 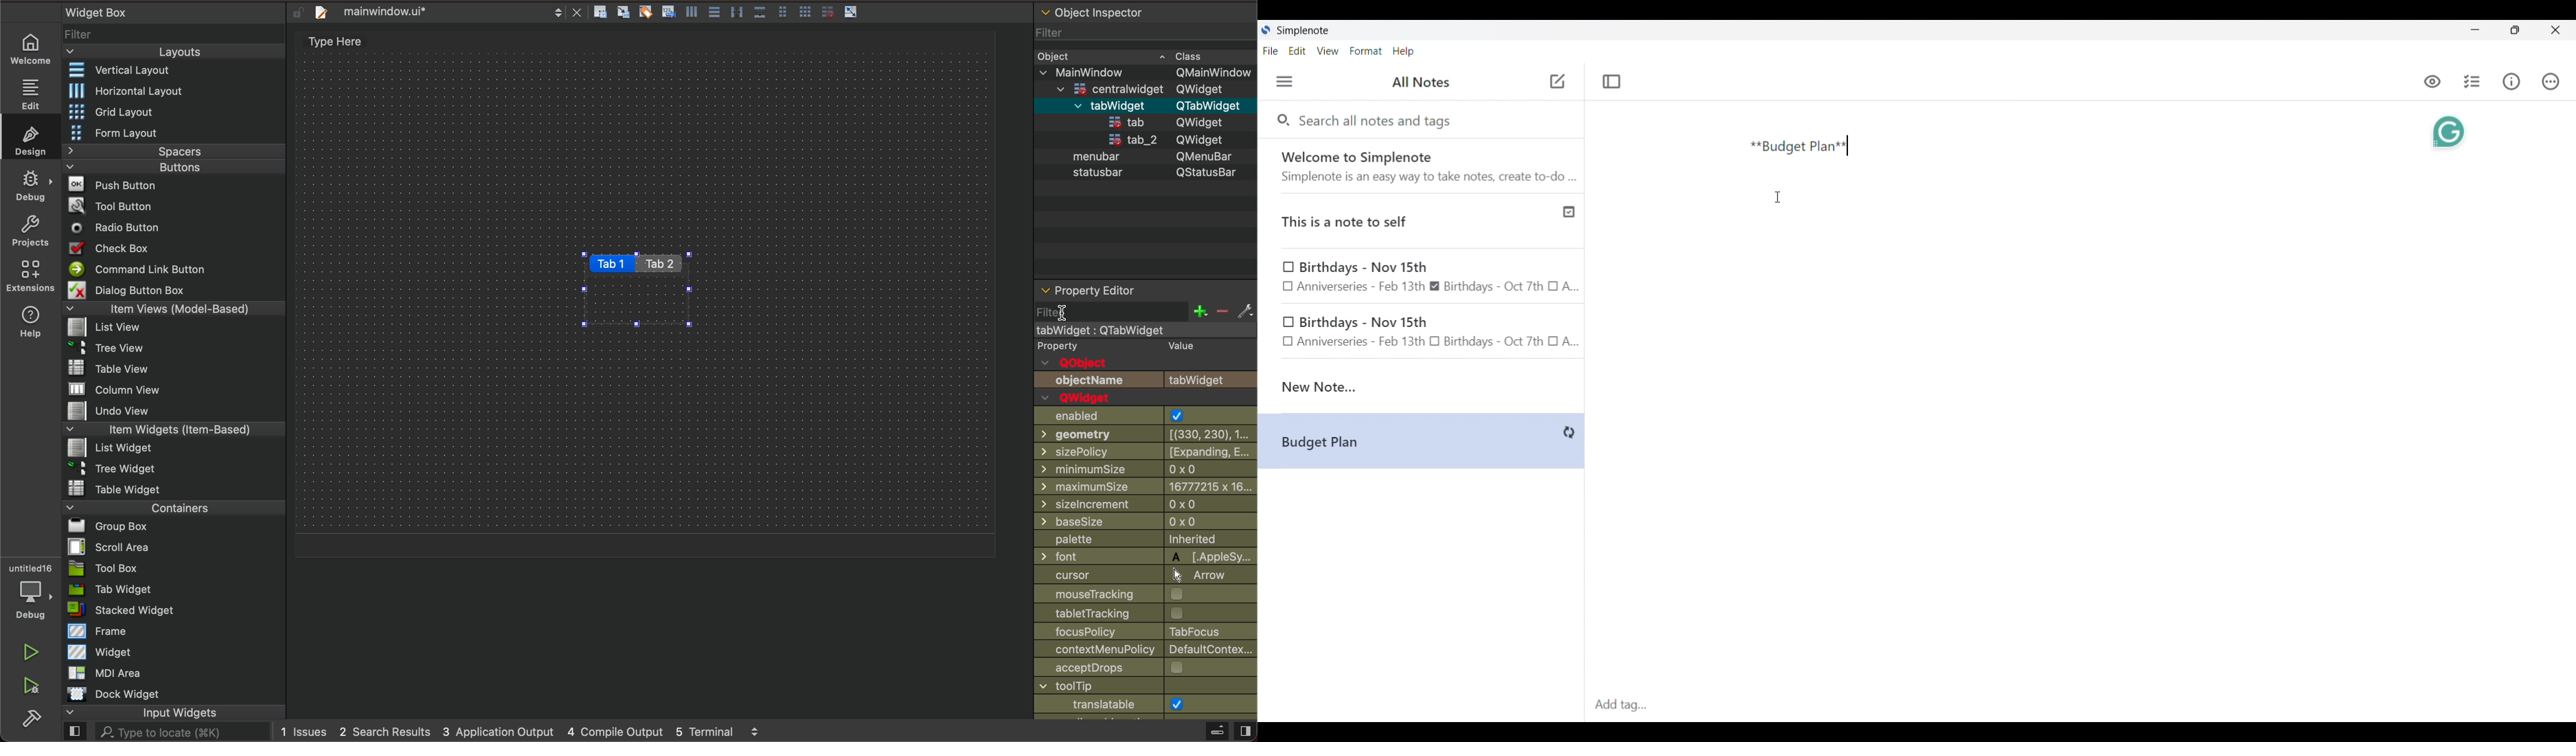 I want to click on Earlier notes, so click(x=1422, y=277).